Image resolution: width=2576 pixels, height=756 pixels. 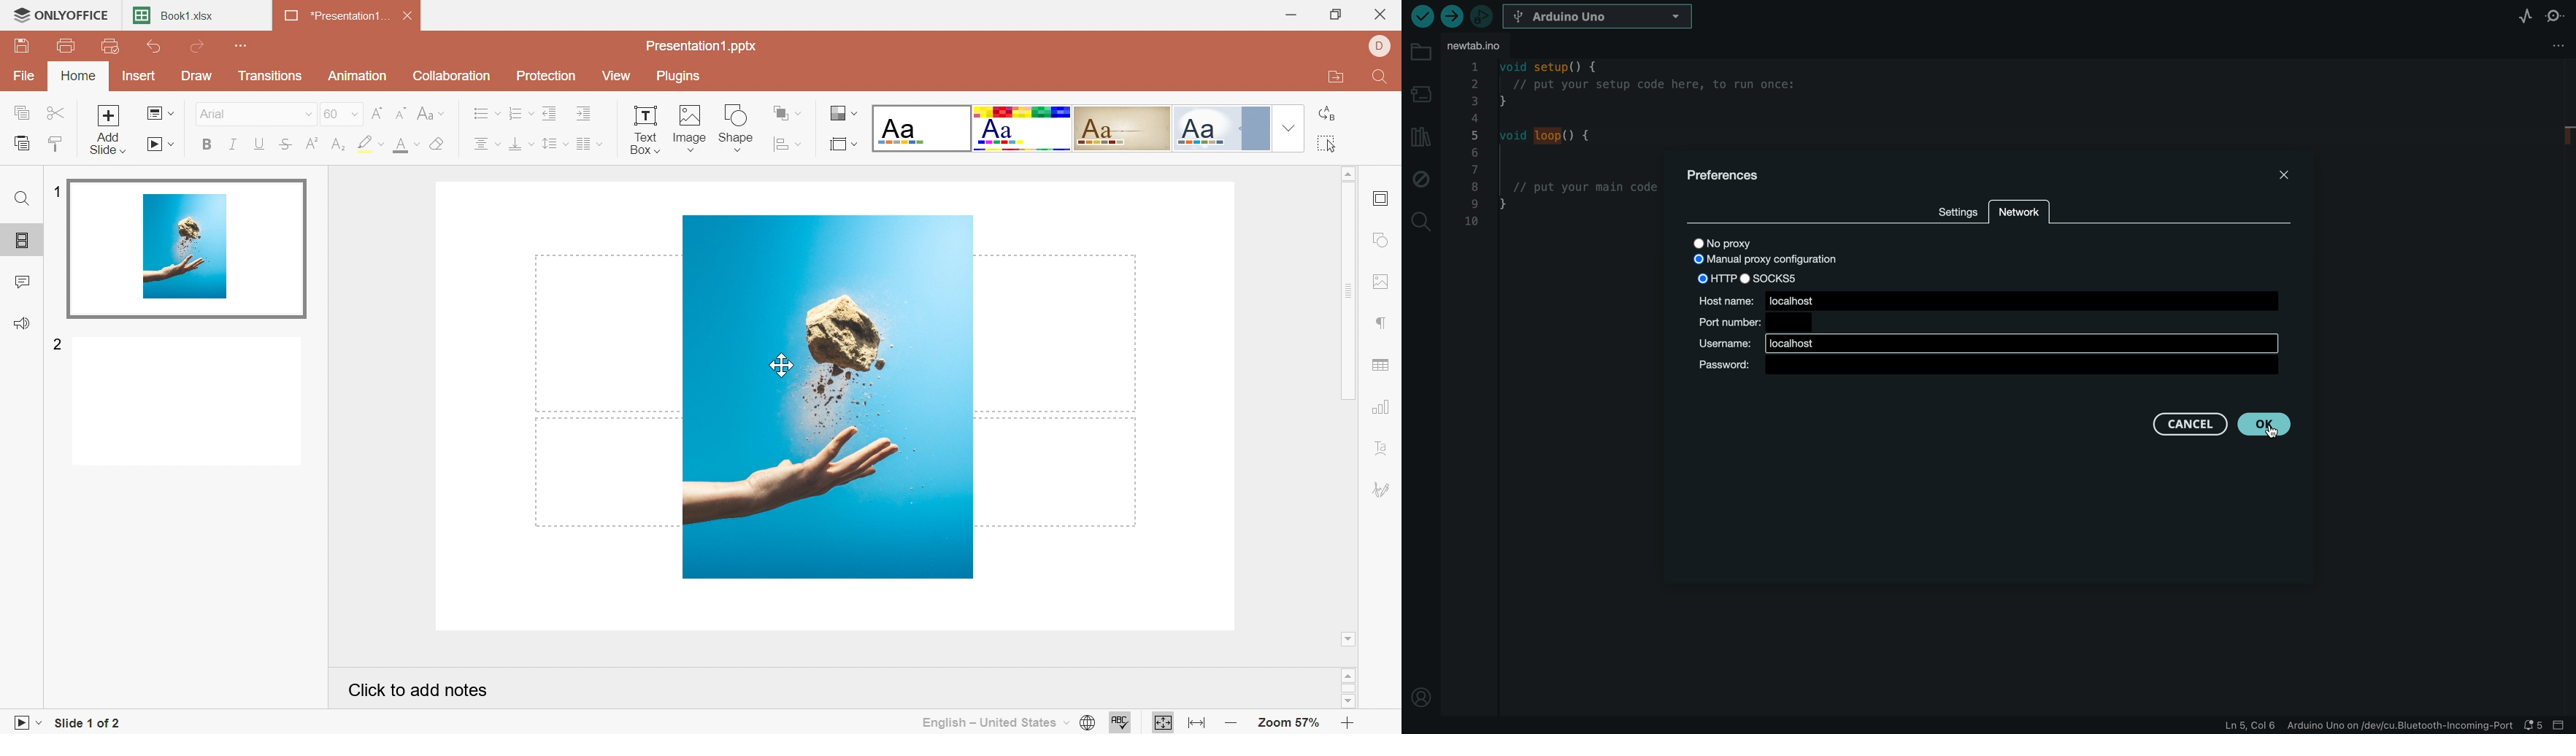 What do you see at coordinates (1347, 703) in the screenshot?
I see `scroll down` at bounding box center [1347, 703].